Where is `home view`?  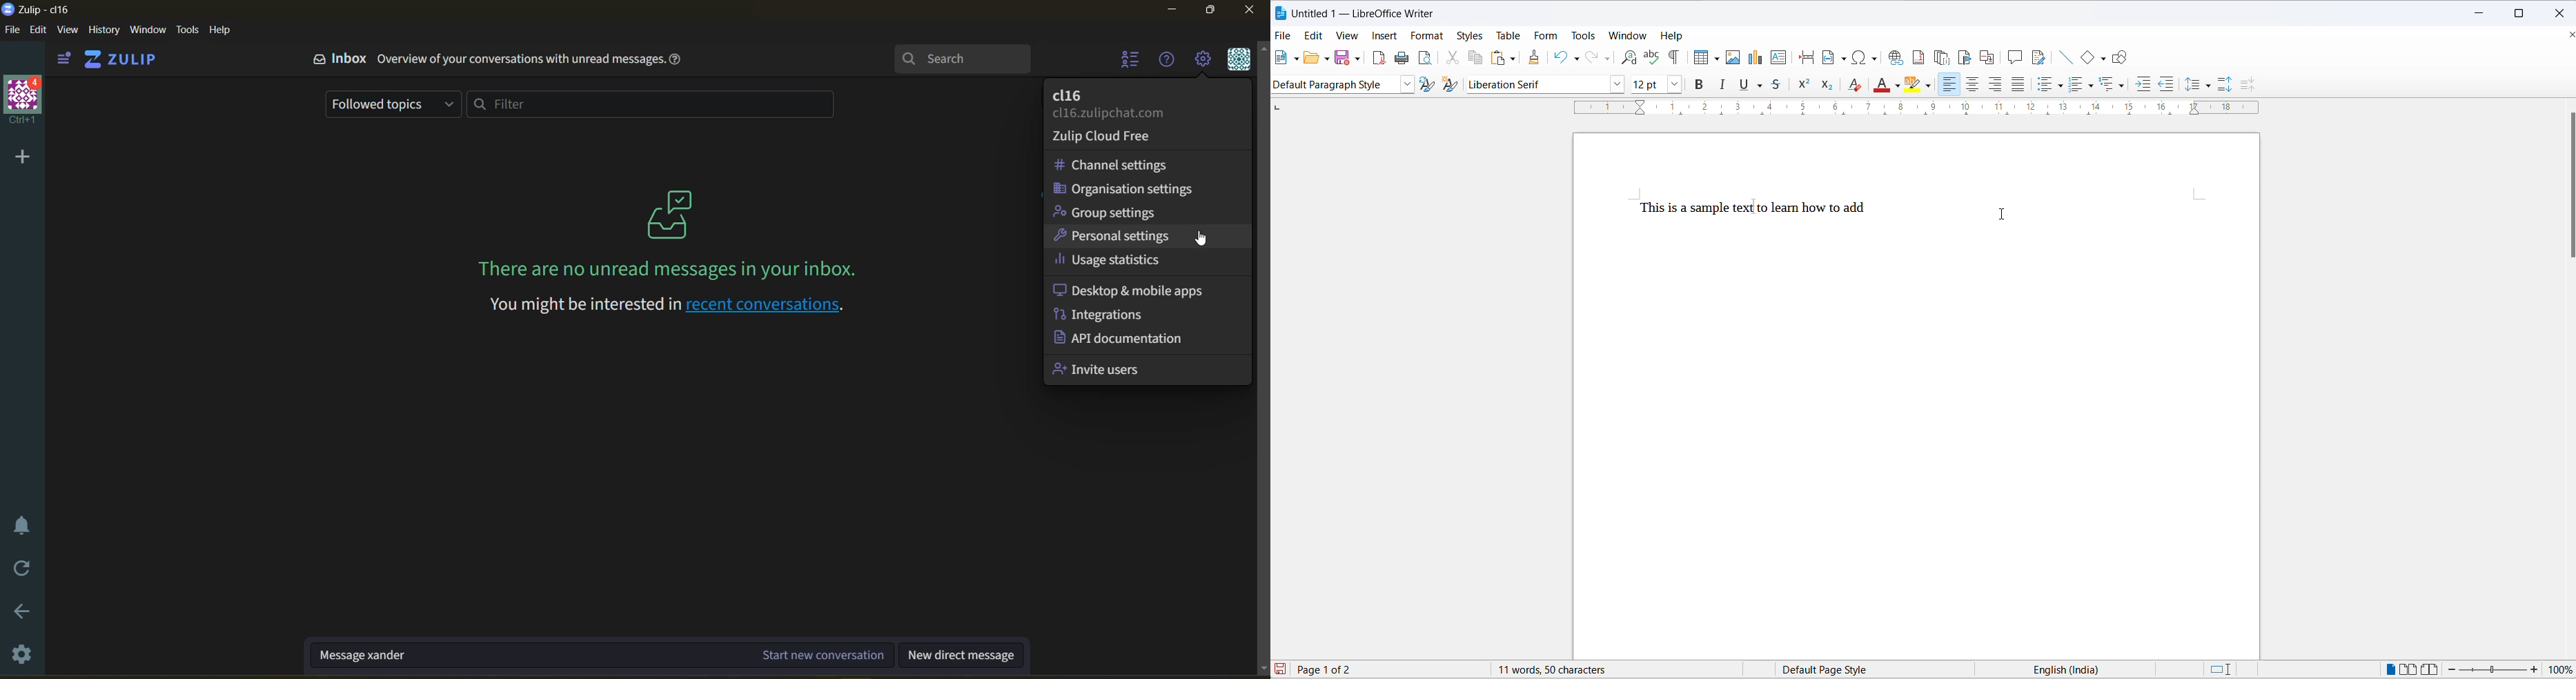 home view is located at coordinates (124, 59).